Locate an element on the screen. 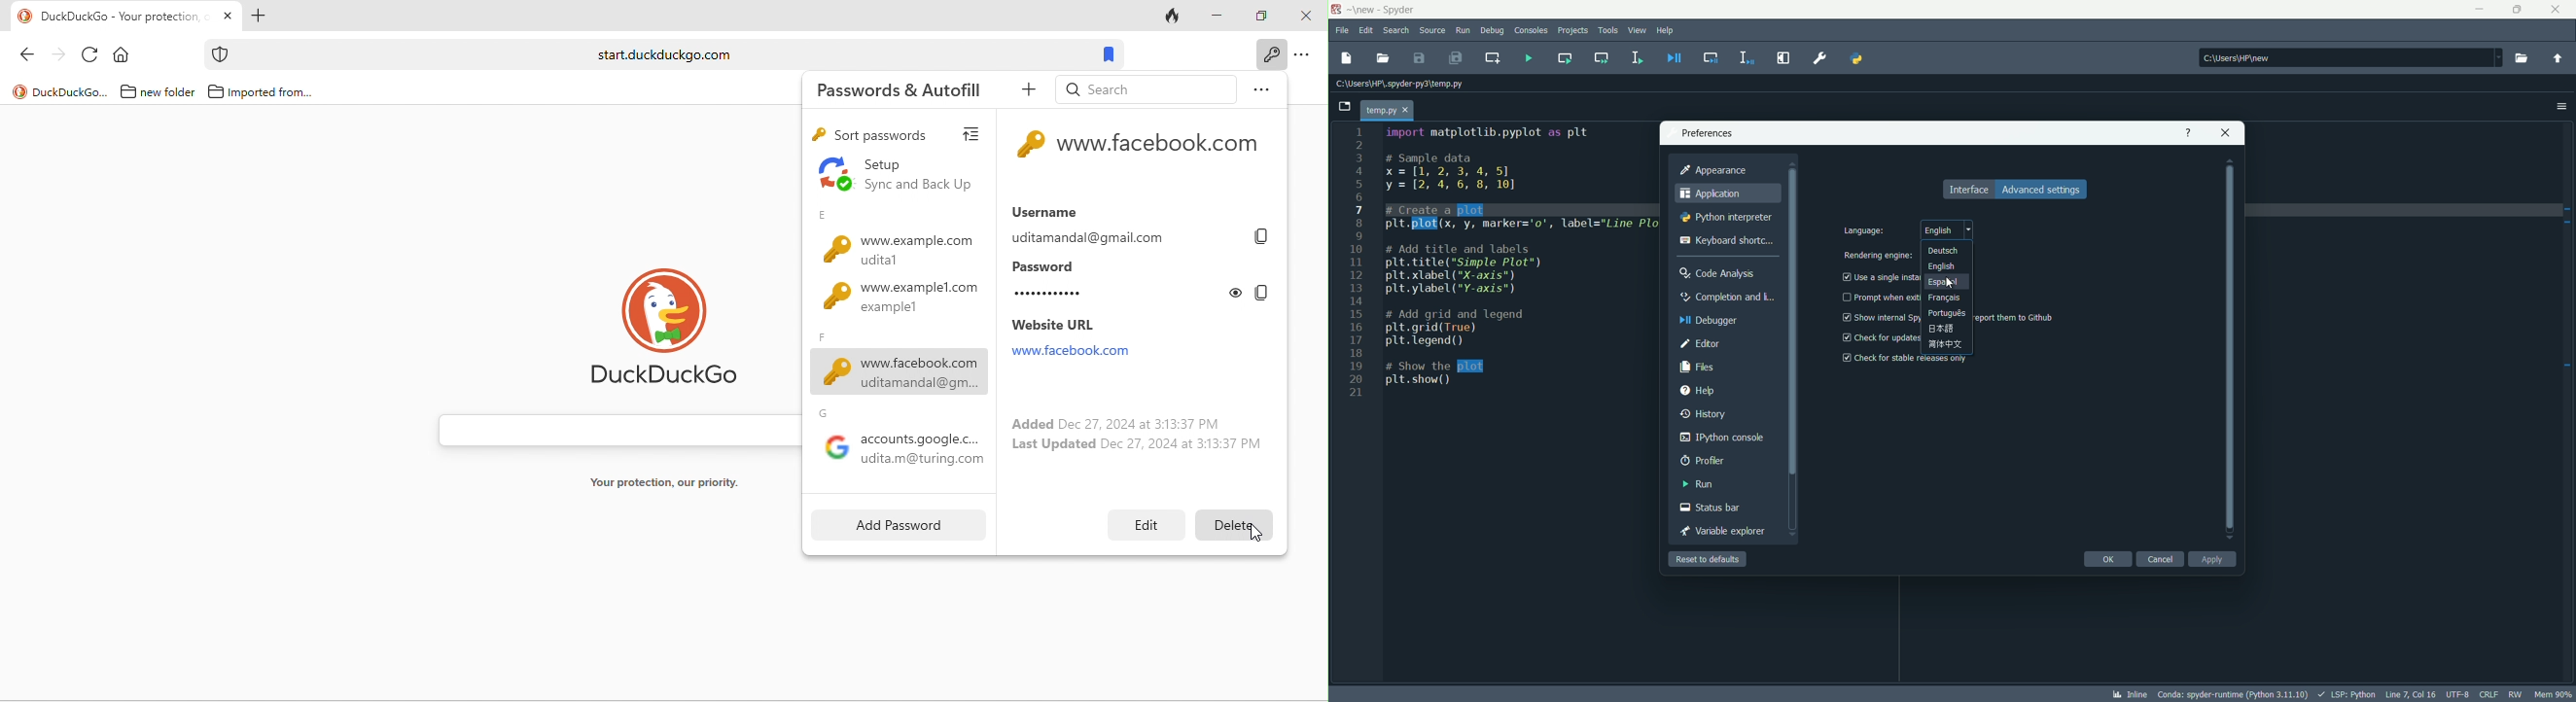 The height and width of the screenshot is (728, 2576). help is located at coordinates (1698, 391).